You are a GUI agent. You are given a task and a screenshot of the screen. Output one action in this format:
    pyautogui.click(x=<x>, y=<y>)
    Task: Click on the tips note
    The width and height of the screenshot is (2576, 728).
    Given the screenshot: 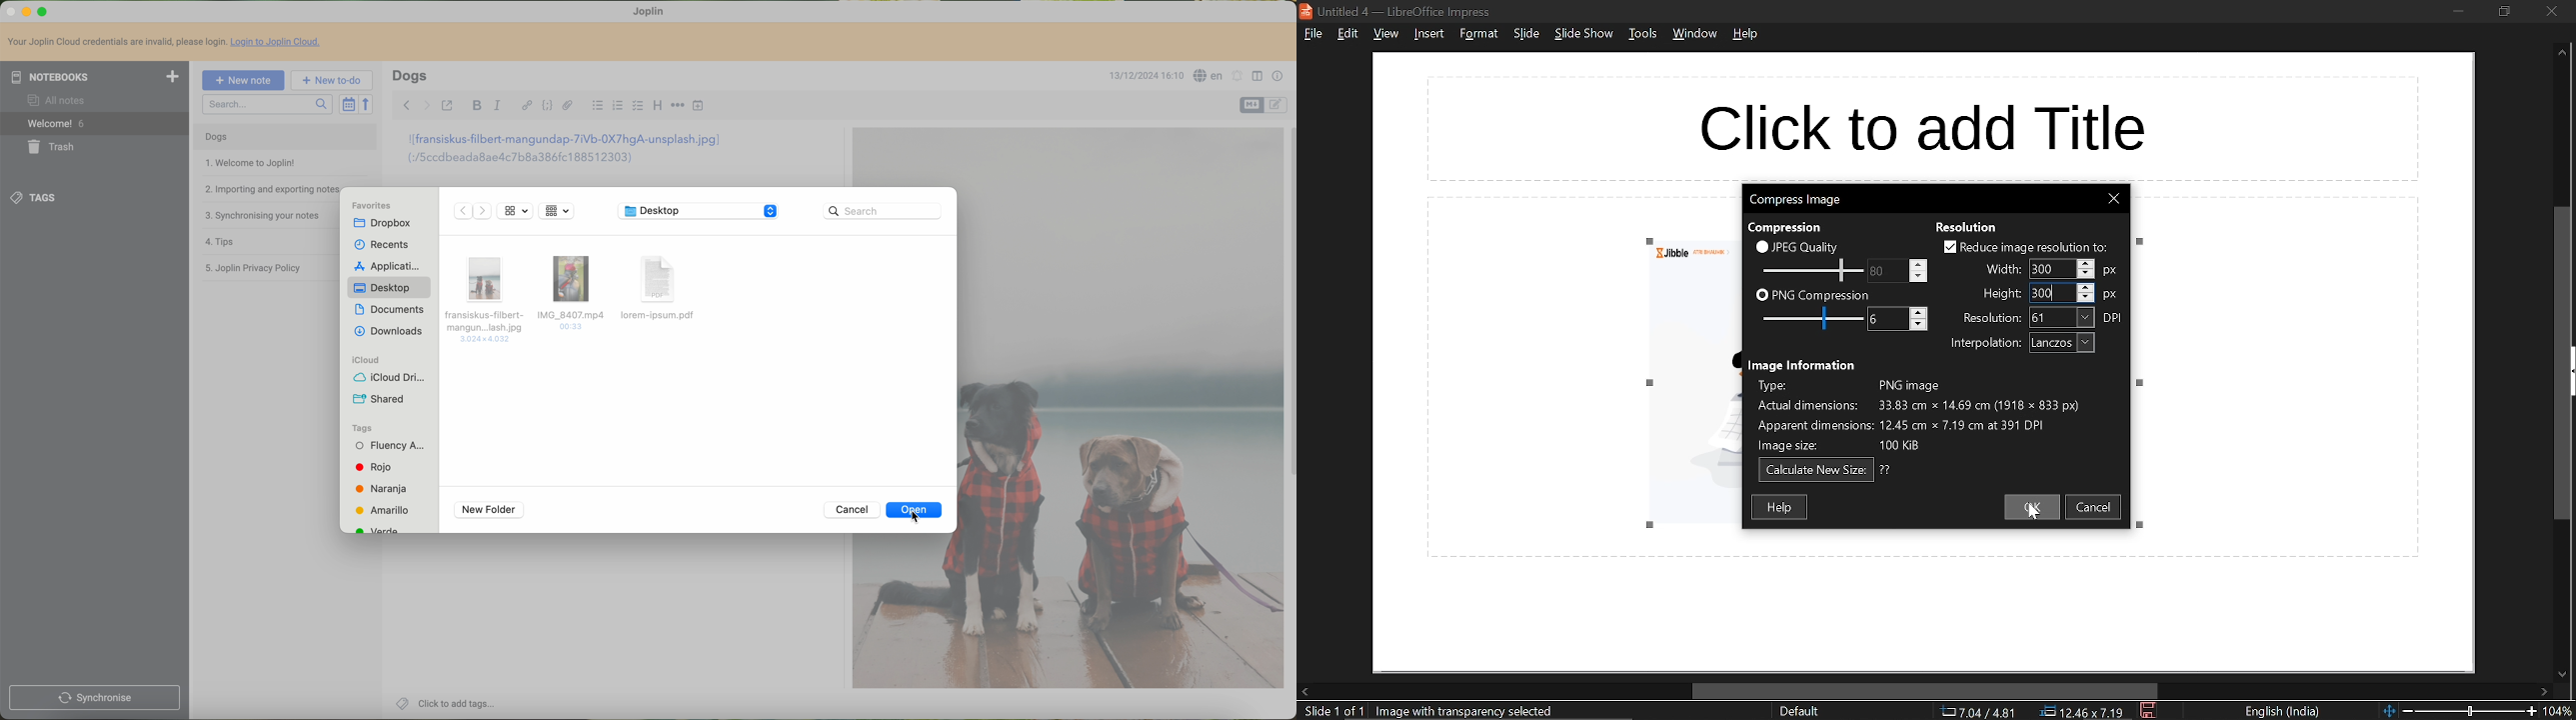 What is the action you would take?
    pyautogui.click(x=223, y=241)
    